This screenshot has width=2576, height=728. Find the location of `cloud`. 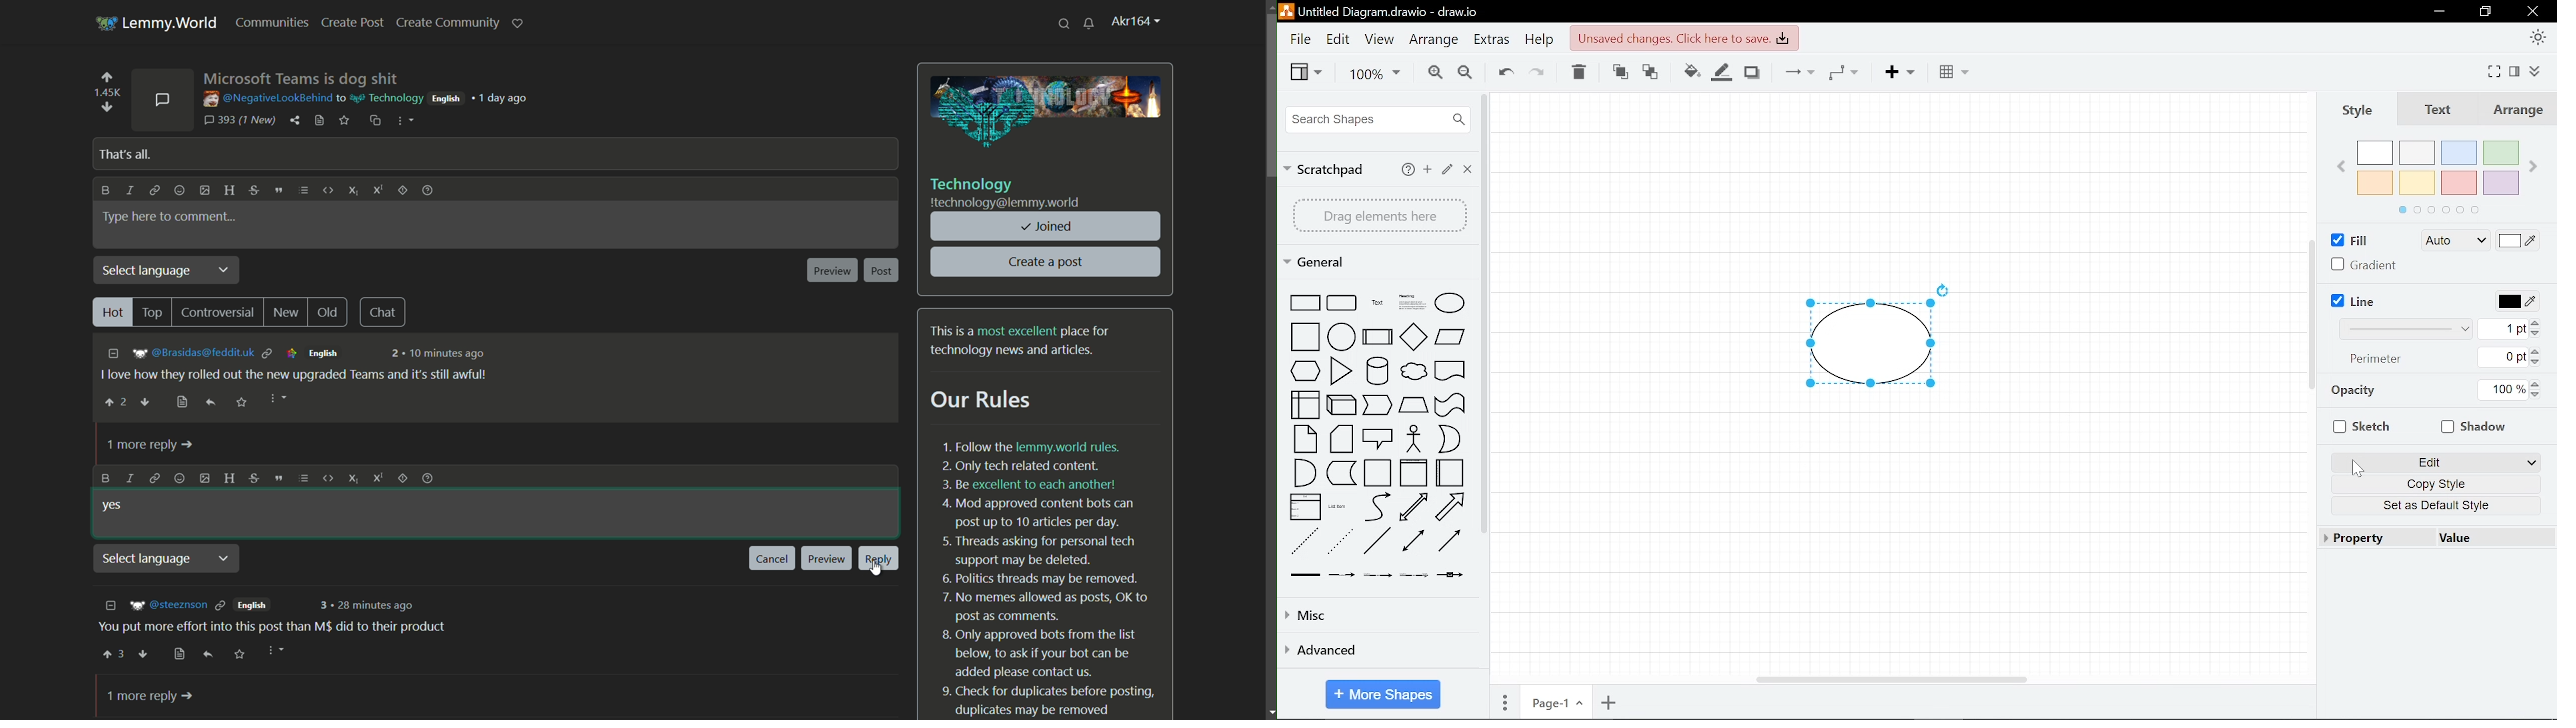

cloud is located at coordinates (1413, 370).